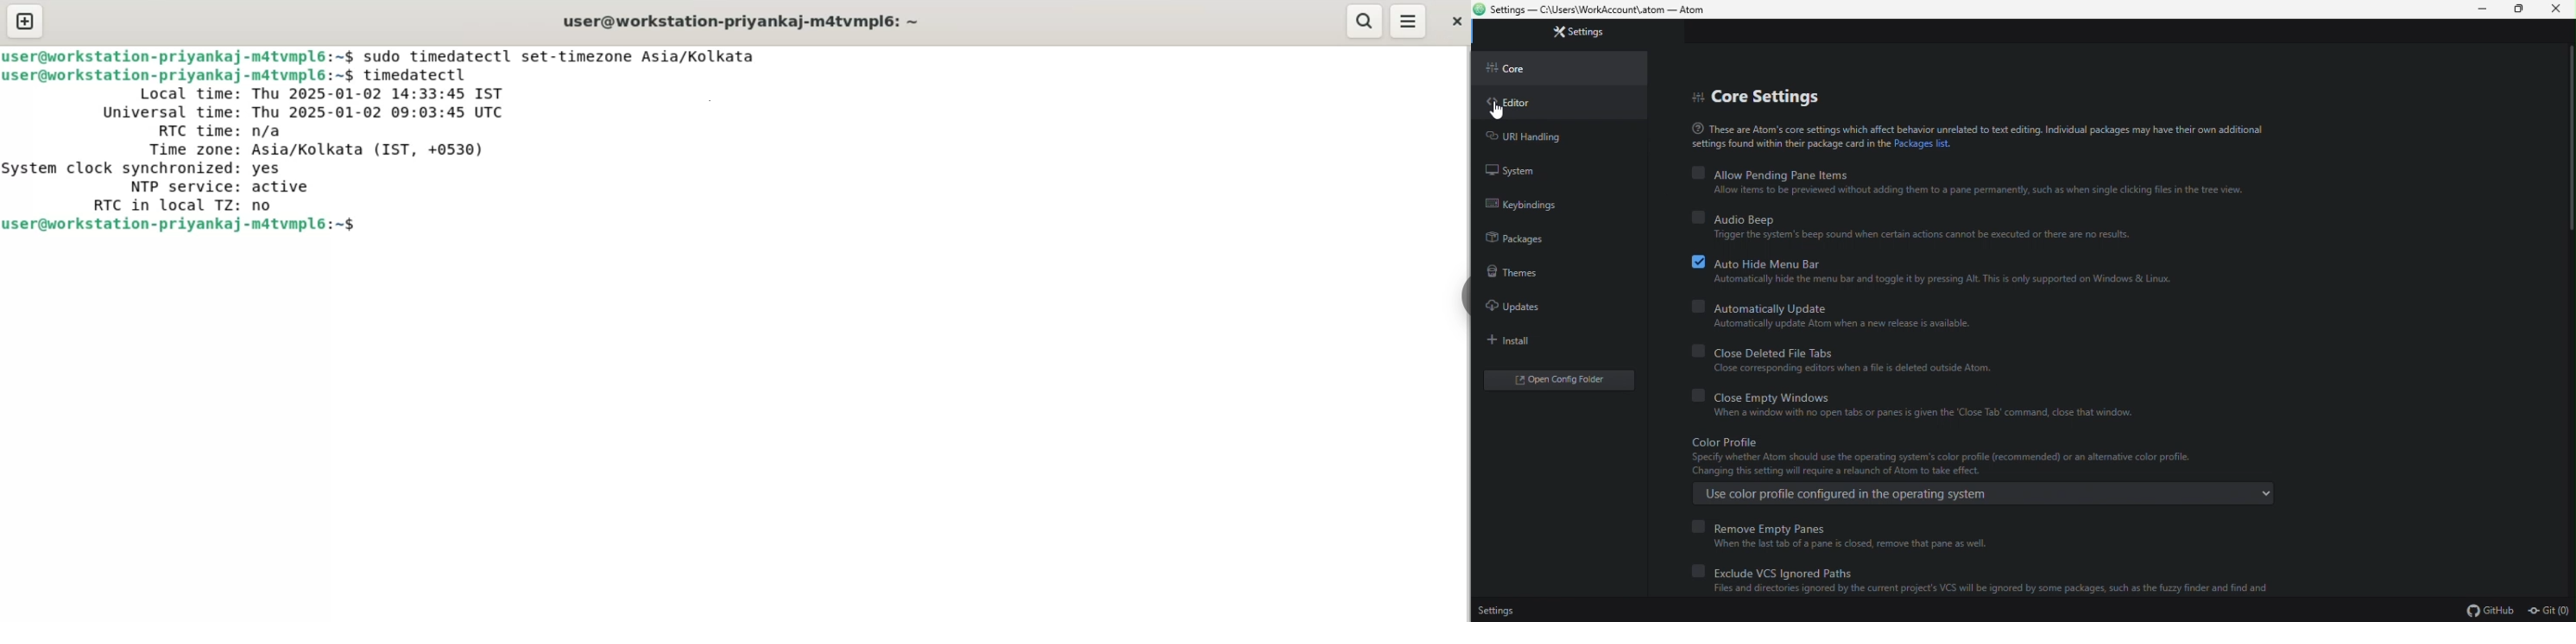 The height and width of the screenshot is (644, 2576). What do you see at coordinates (1556, 207) in the screenshot?
I see `keybondings` at bounding box center [1556, 207].